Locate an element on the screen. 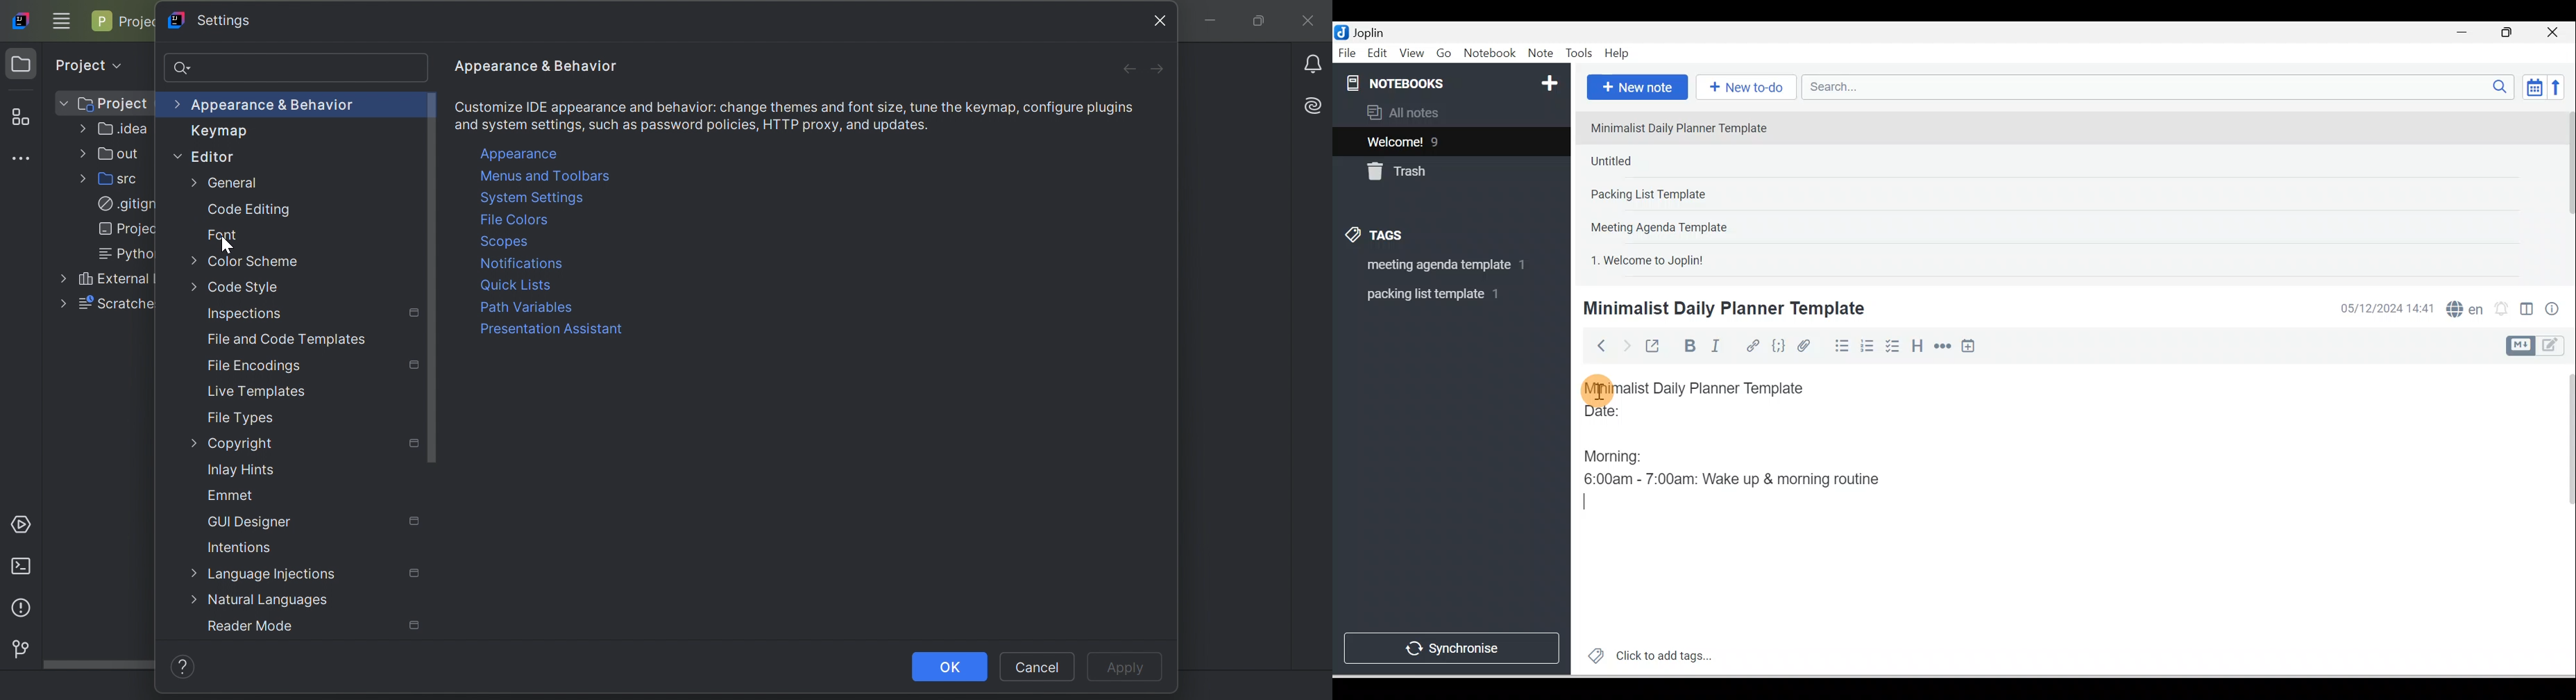 Image resolution: width=2576 pixels, height=700 pixels. Toggle editors is located at coordinates (2527, 311).